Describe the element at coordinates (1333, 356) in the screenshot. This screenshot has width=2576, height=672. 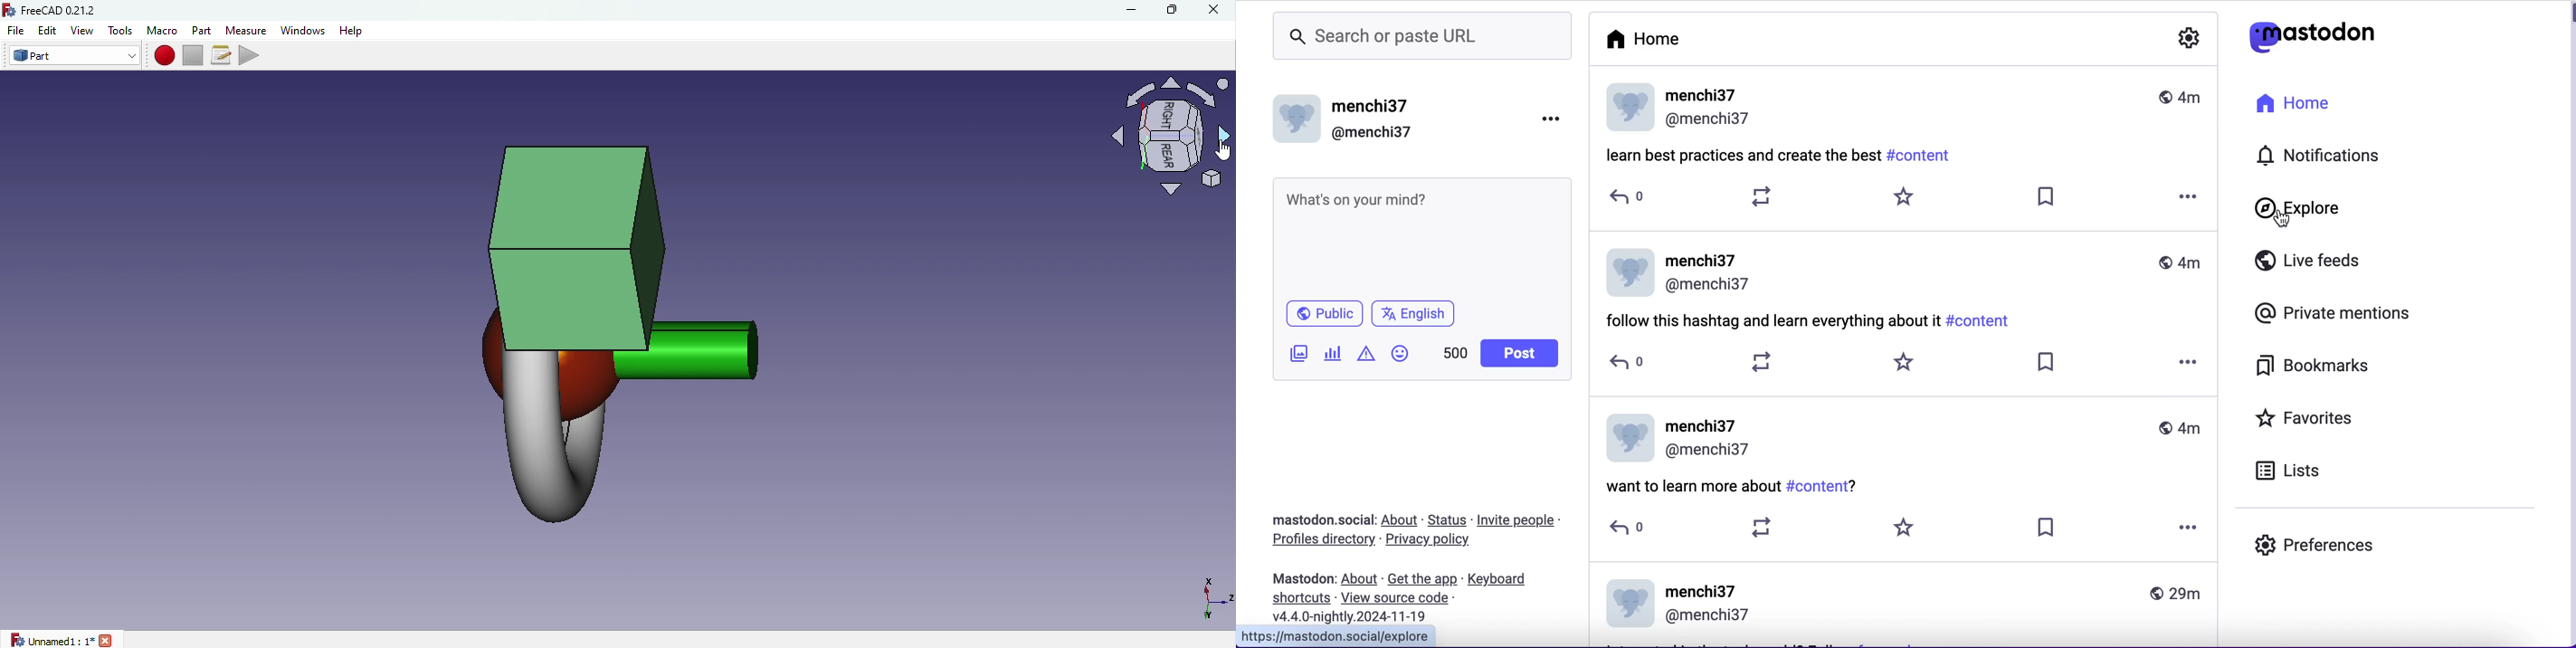
I see `add poll` at that location.